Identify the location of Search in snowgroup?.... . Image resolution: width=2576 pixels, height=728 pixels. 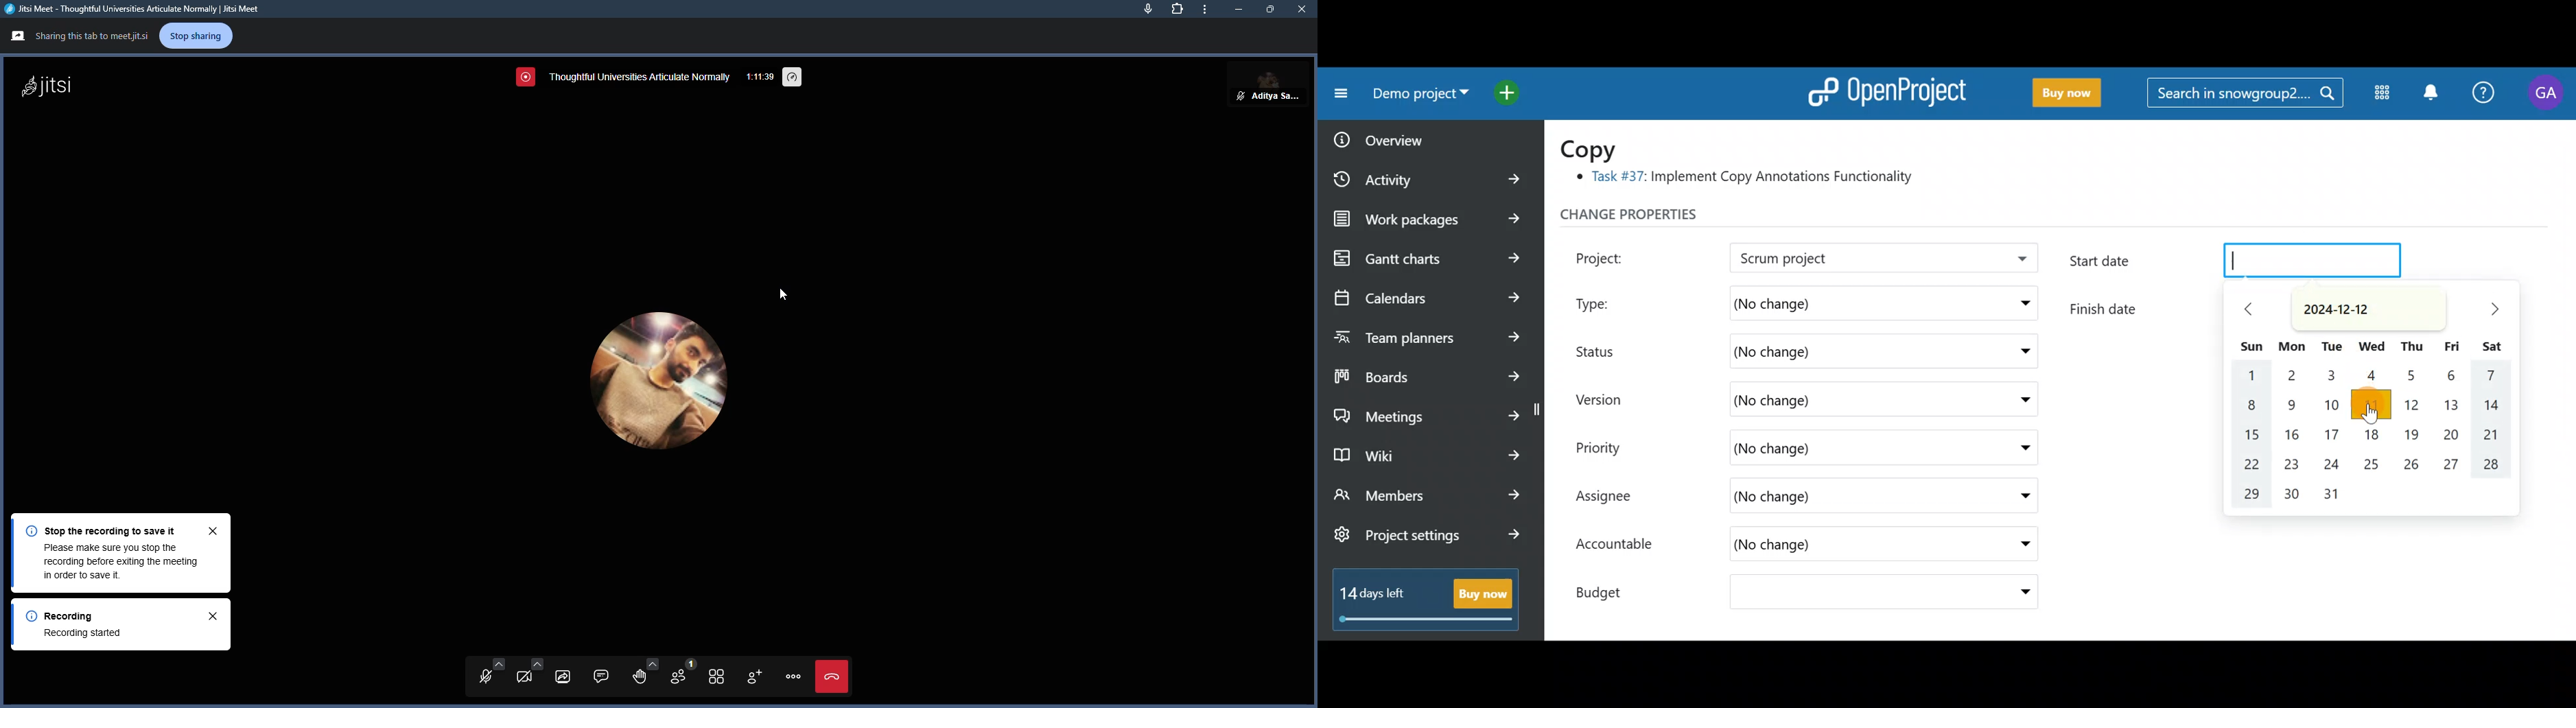
(2249, 94).